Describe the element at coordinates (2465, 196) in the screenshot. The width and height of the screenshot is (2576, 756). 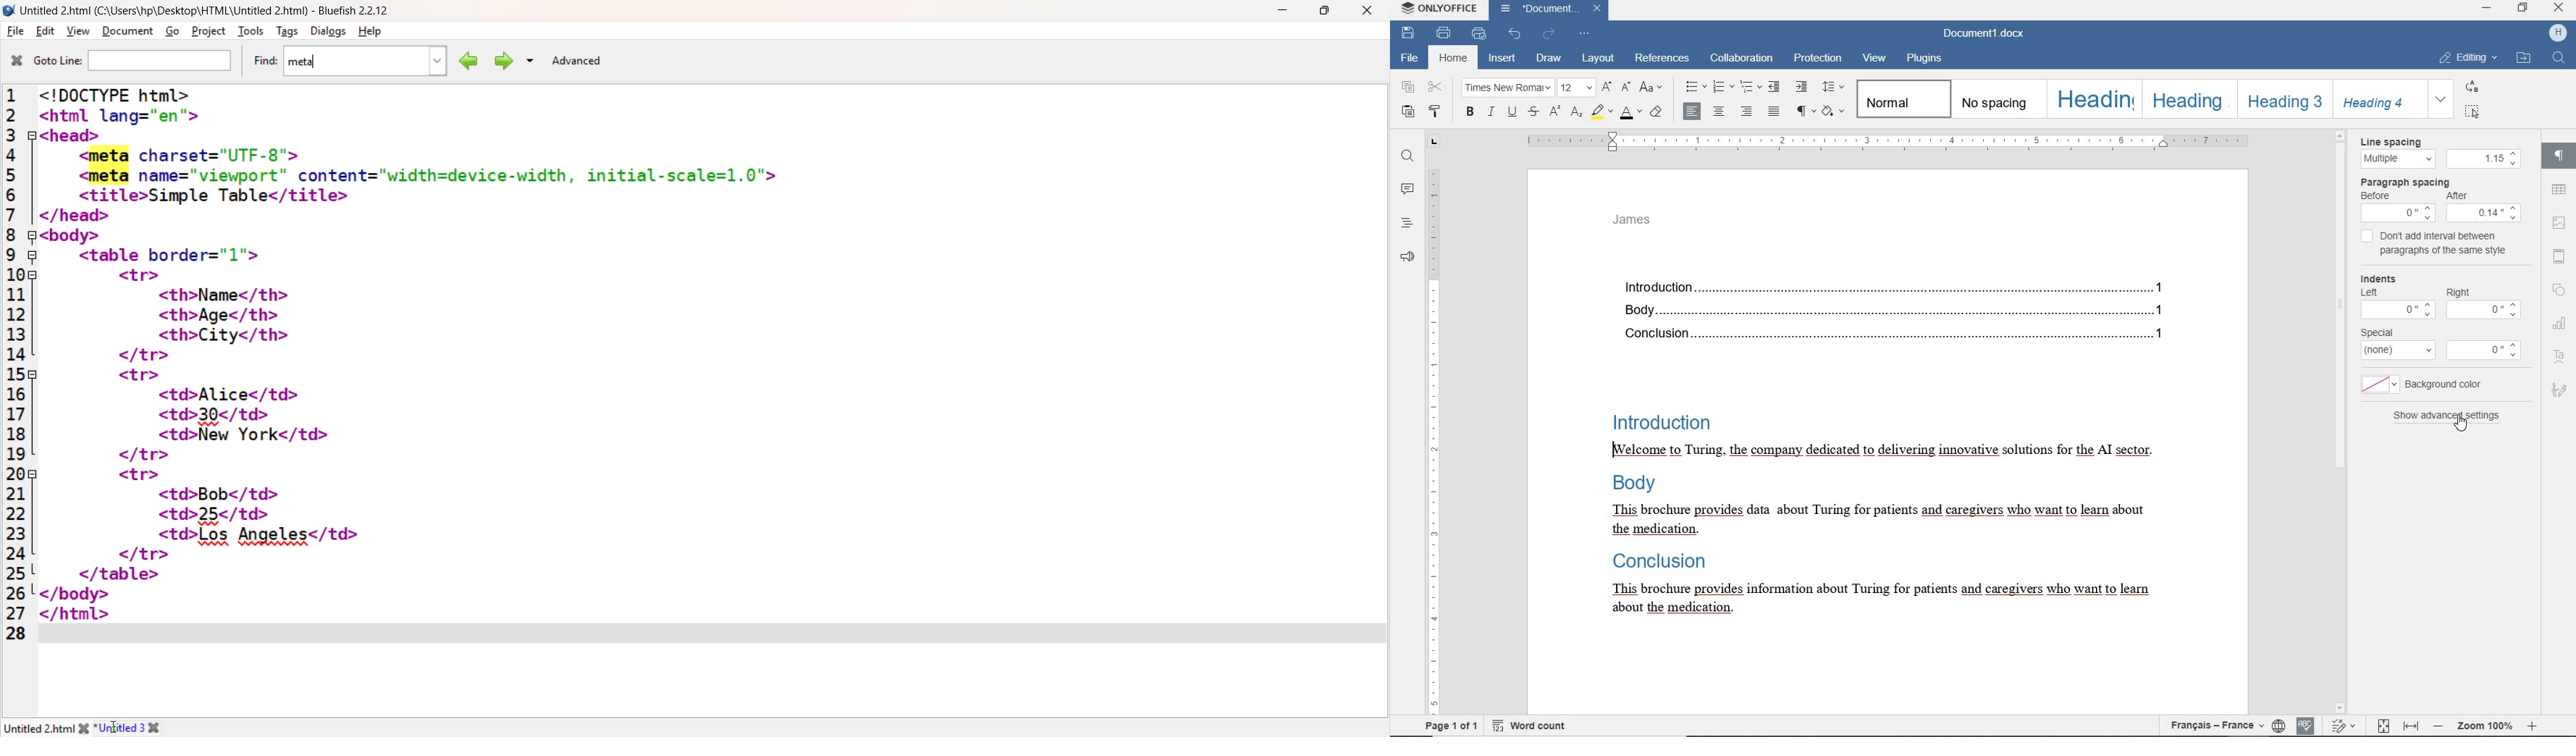
I see `After` at that location.